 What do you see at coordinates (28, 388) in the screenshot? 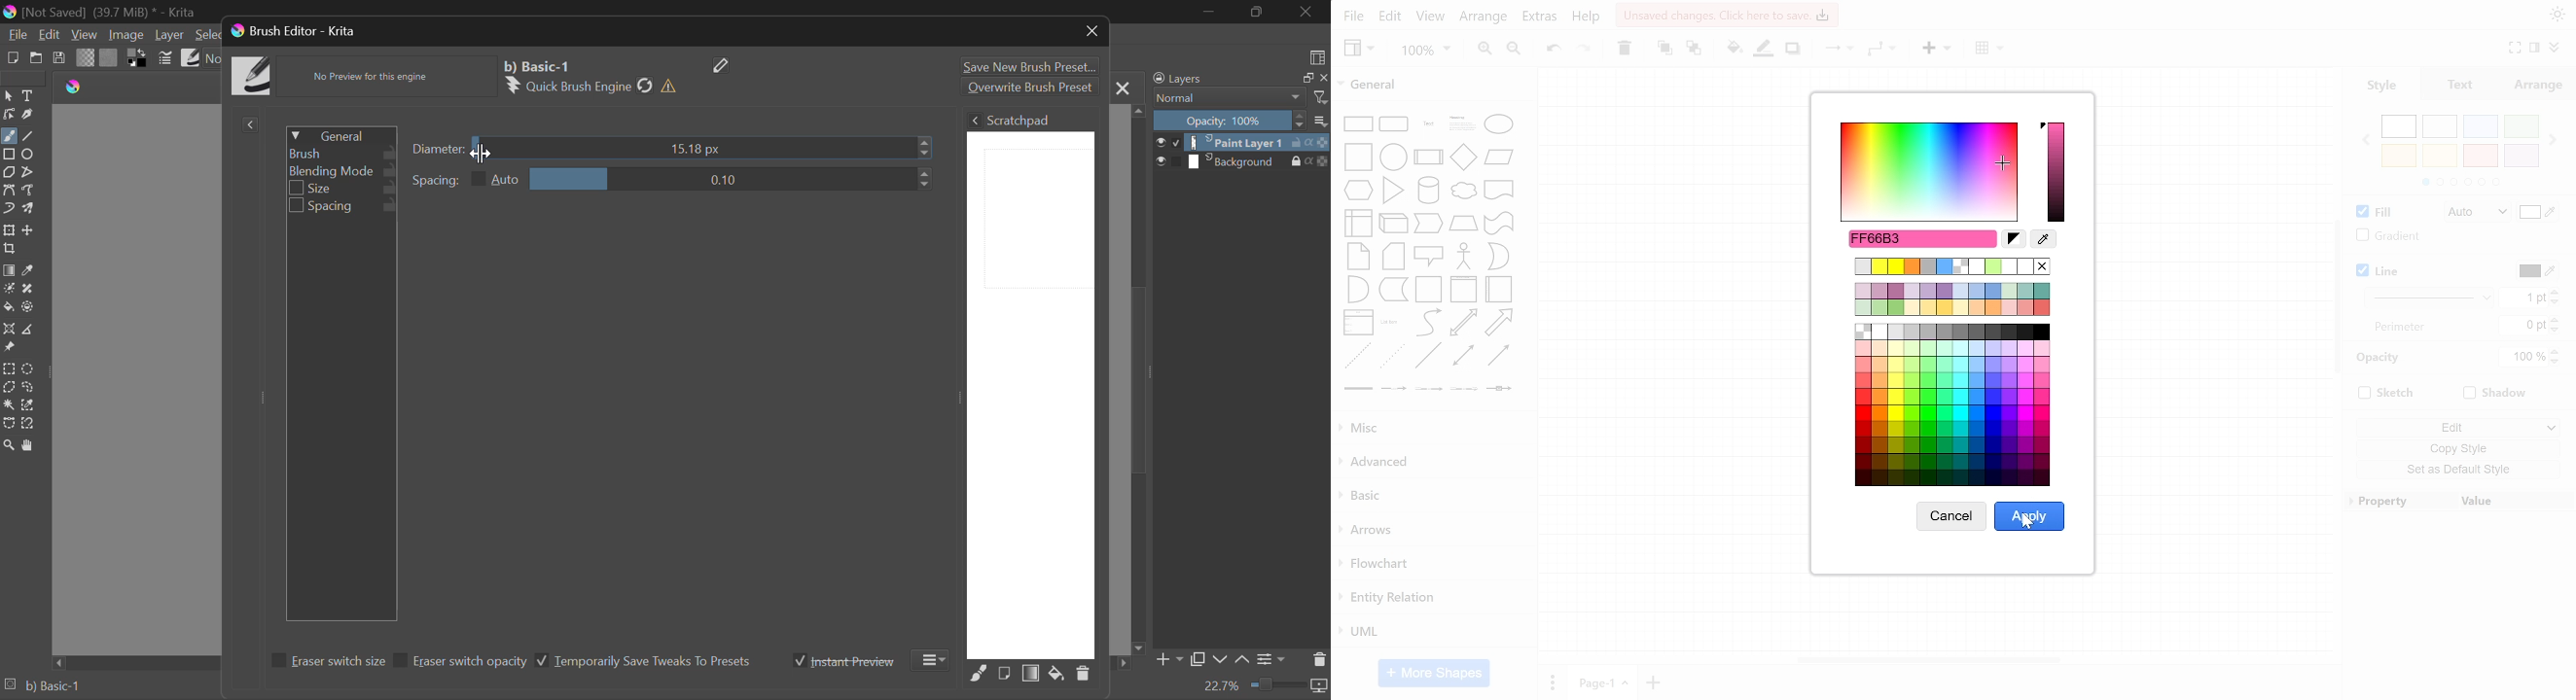
I see `Freehand Selection` at bounding box center [28, 388].